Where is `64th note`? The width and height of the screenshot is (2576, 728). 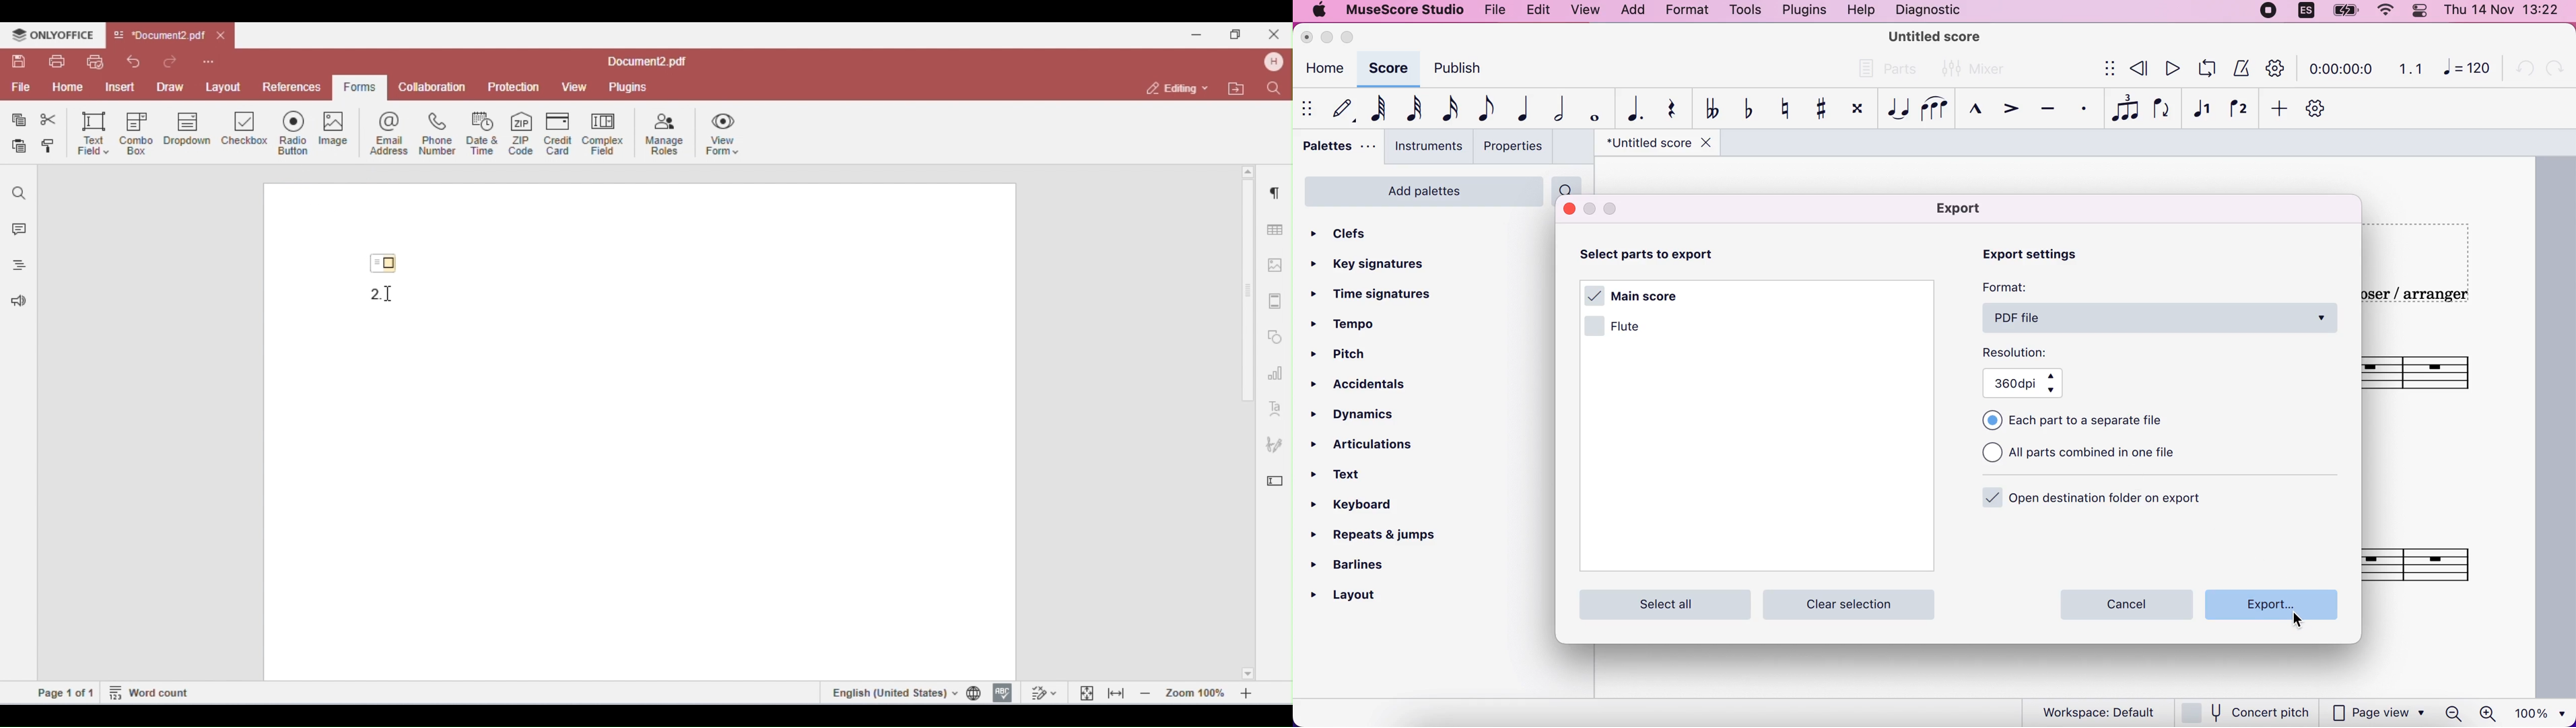 64th note is located at coordinates (1376, 110).